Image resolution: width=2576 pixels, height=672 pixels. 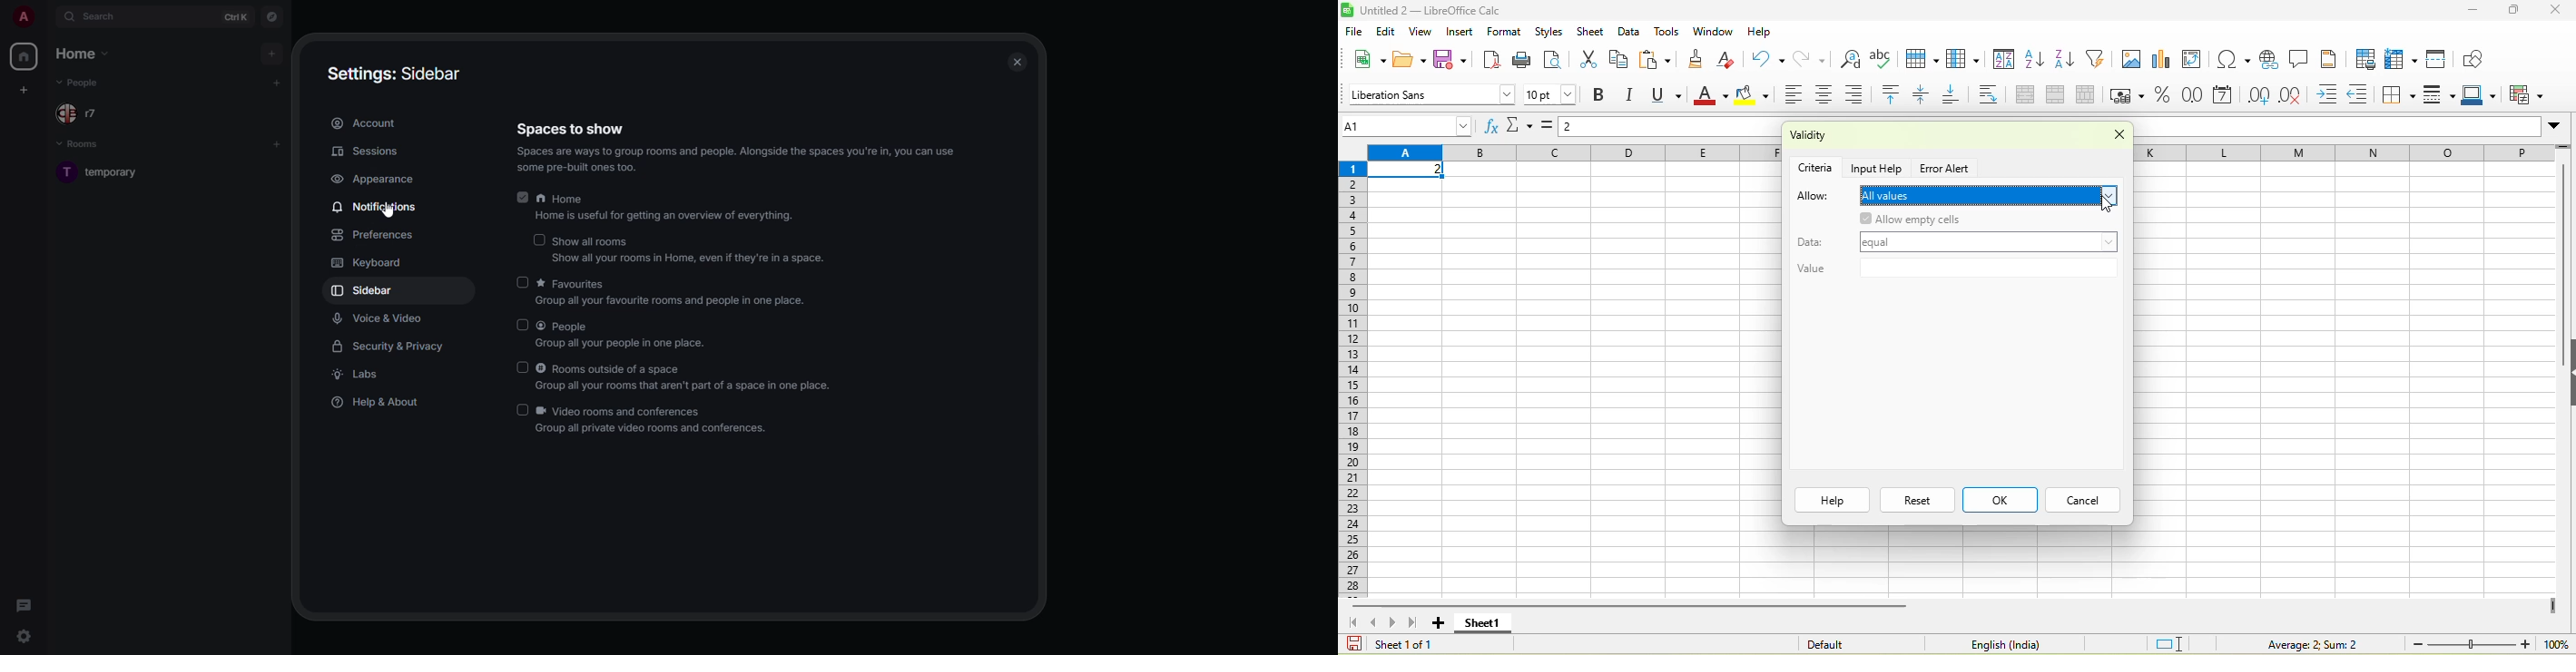 I want to click on rooms outside of a space, so click(x=683, y=376).